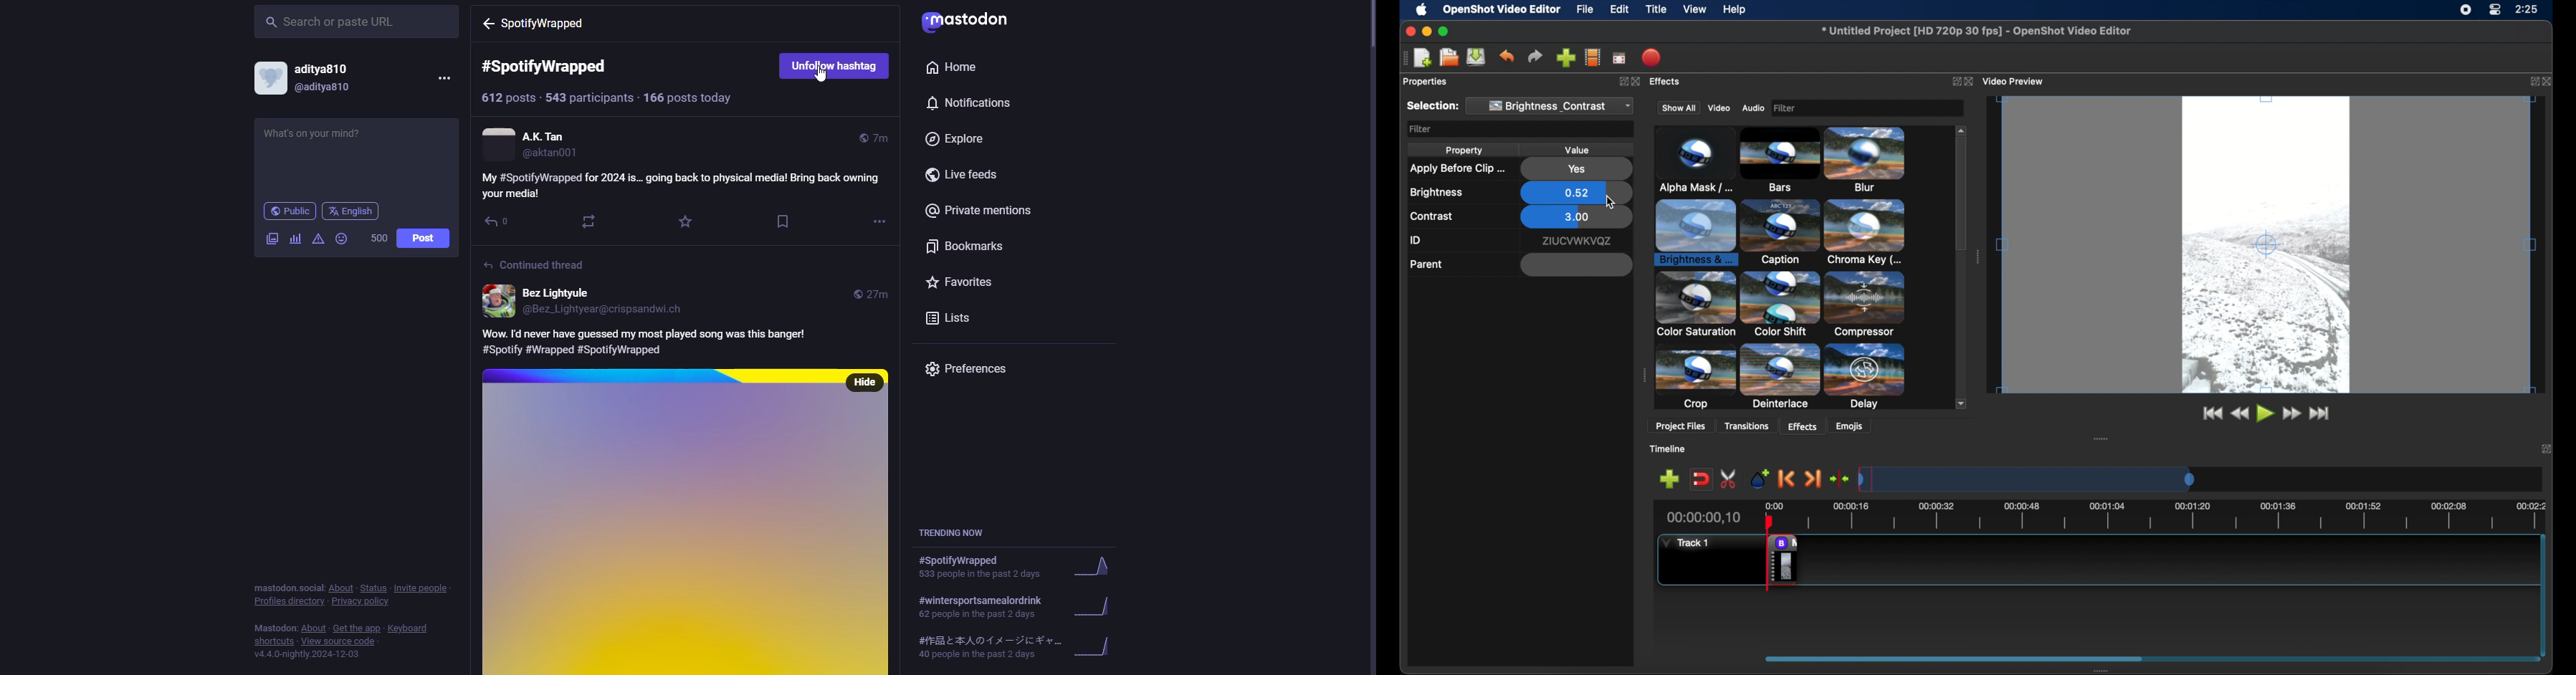  I want to click on post, so click(650, 340).